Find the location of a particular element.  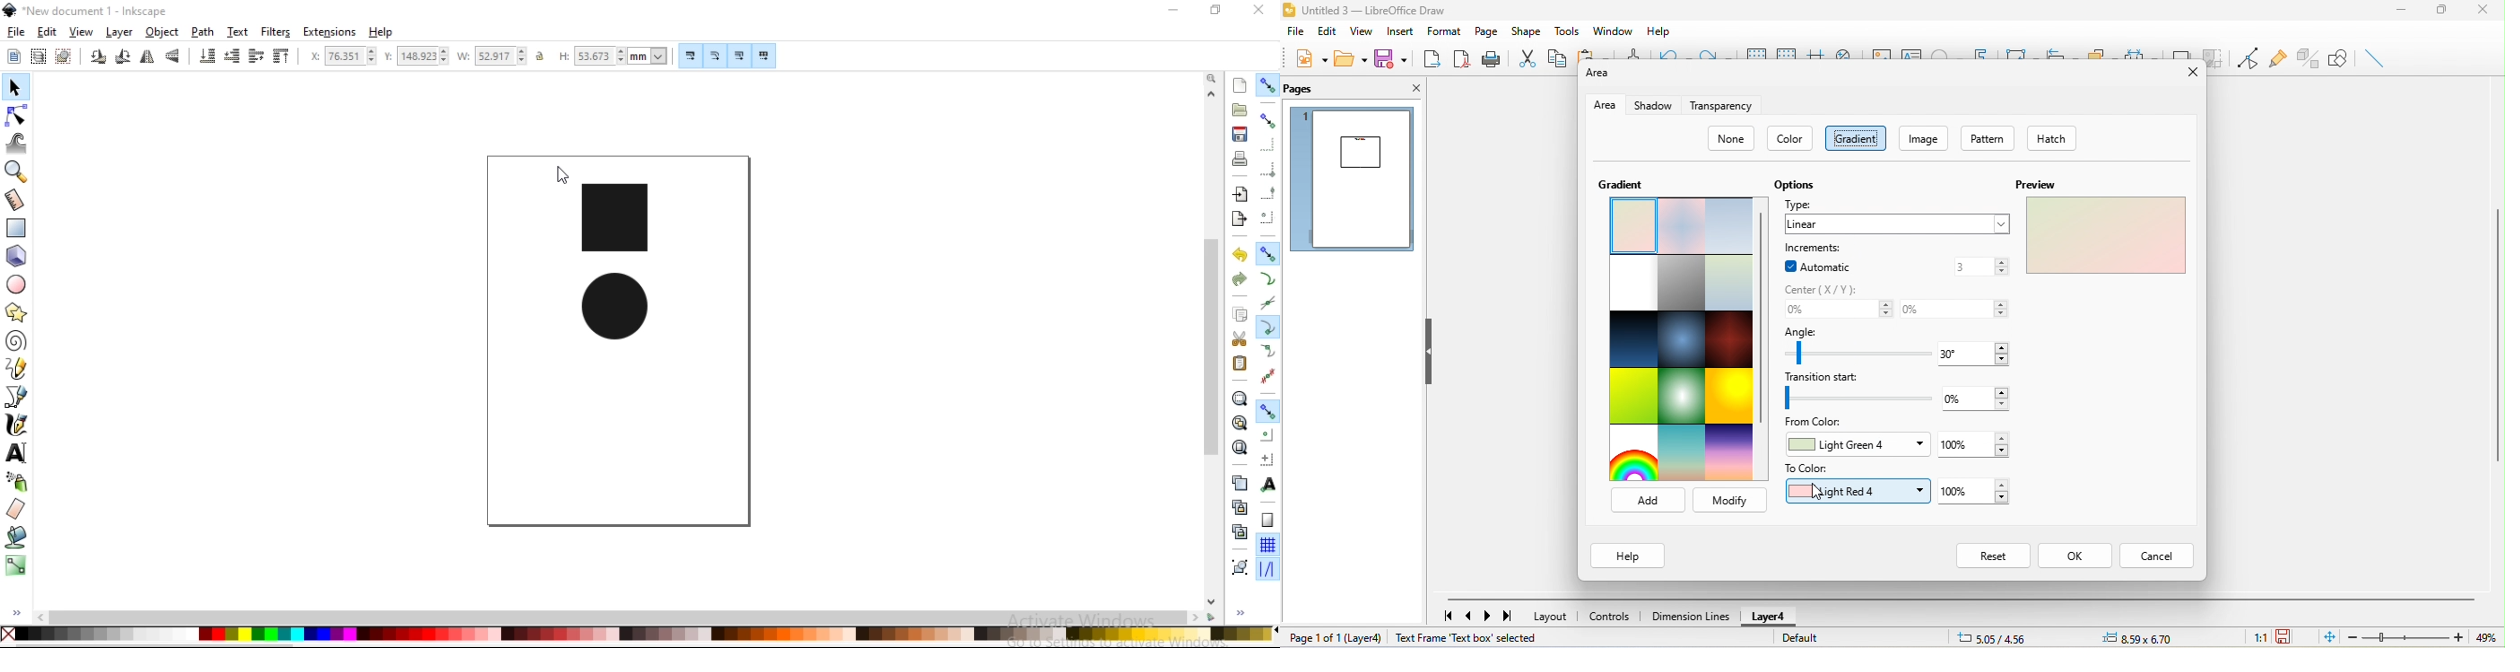

create stars and polygons is located at coordinates (18, 312).